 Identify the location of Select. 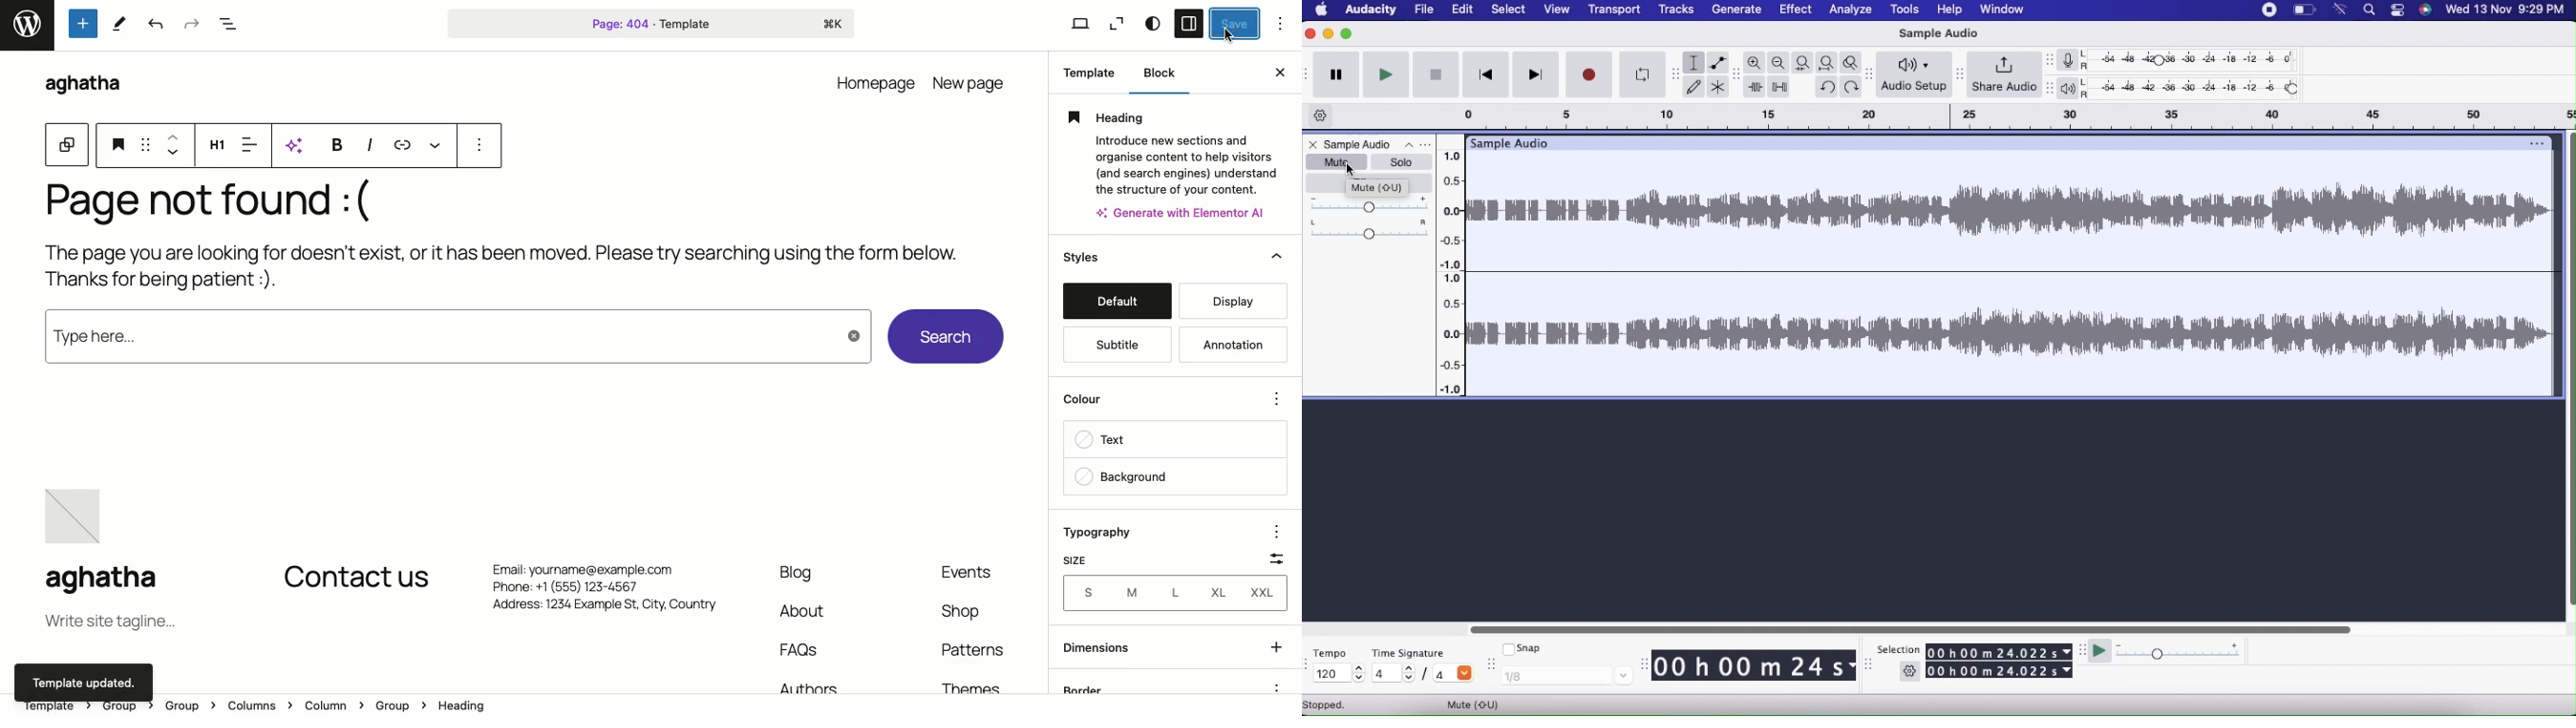
(1508, 10).